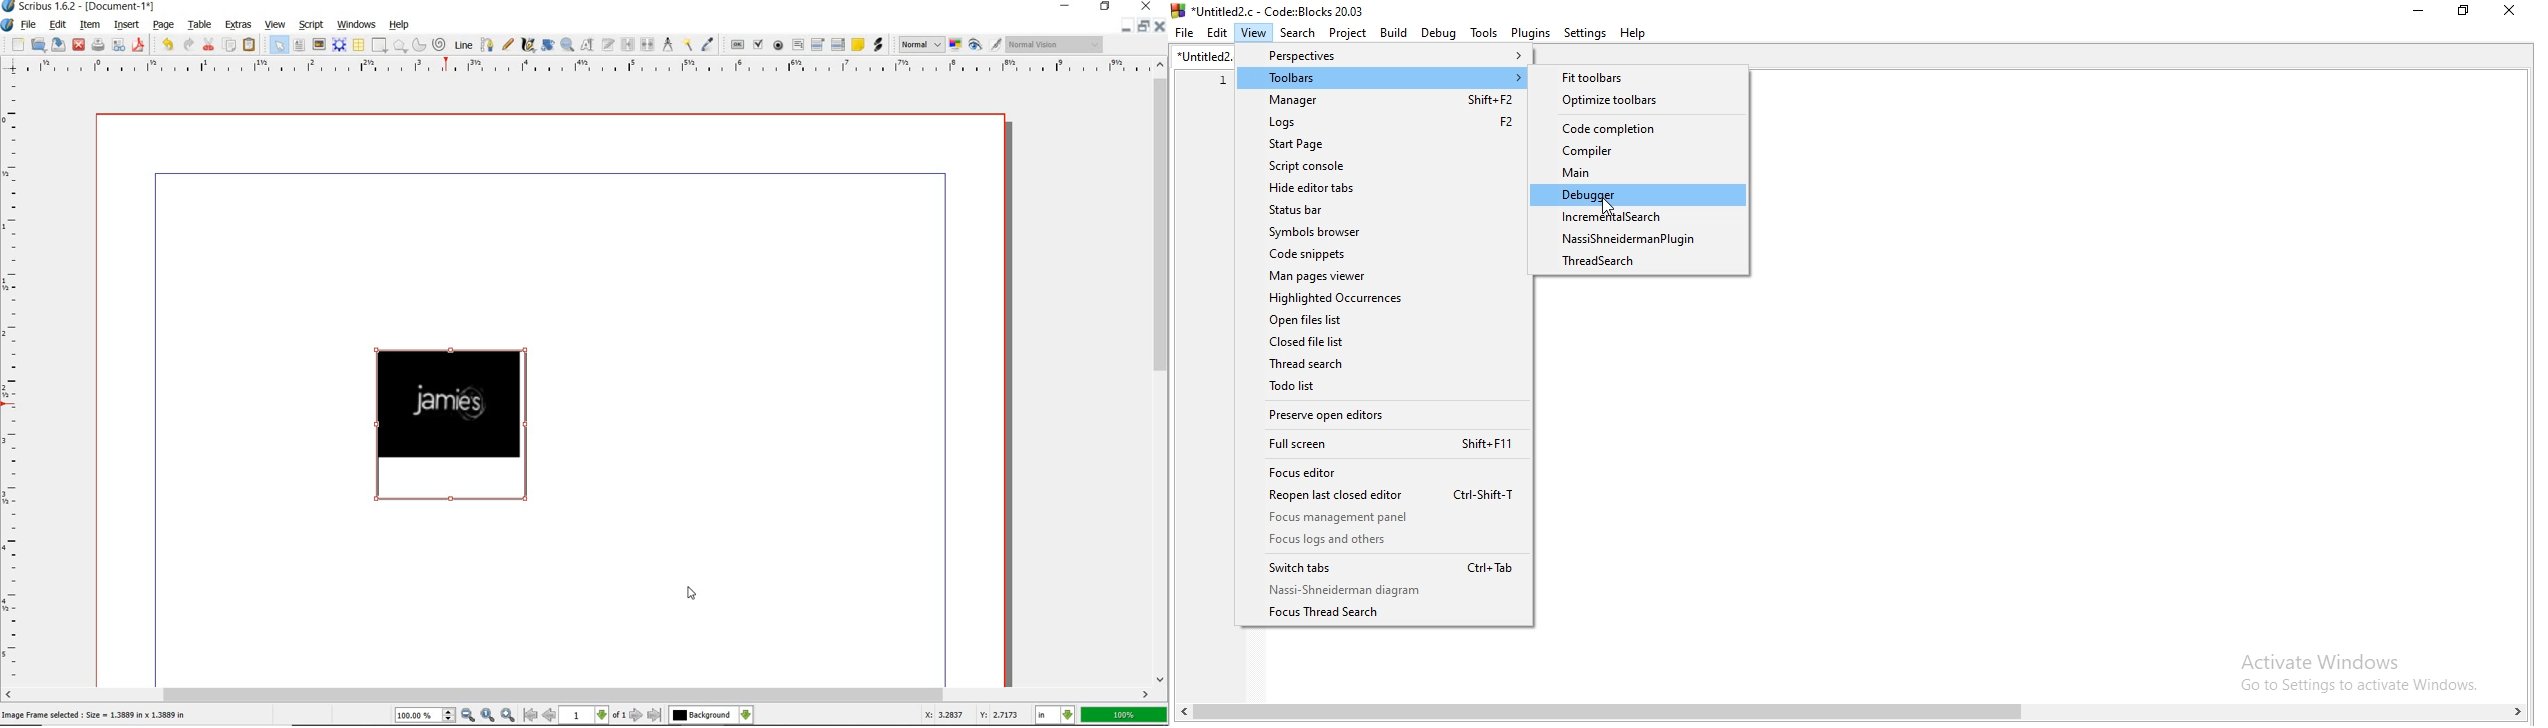 The height and width of the screenshot is (728, 2548). I want to click on Focus legs and others, so click(1388, 542).